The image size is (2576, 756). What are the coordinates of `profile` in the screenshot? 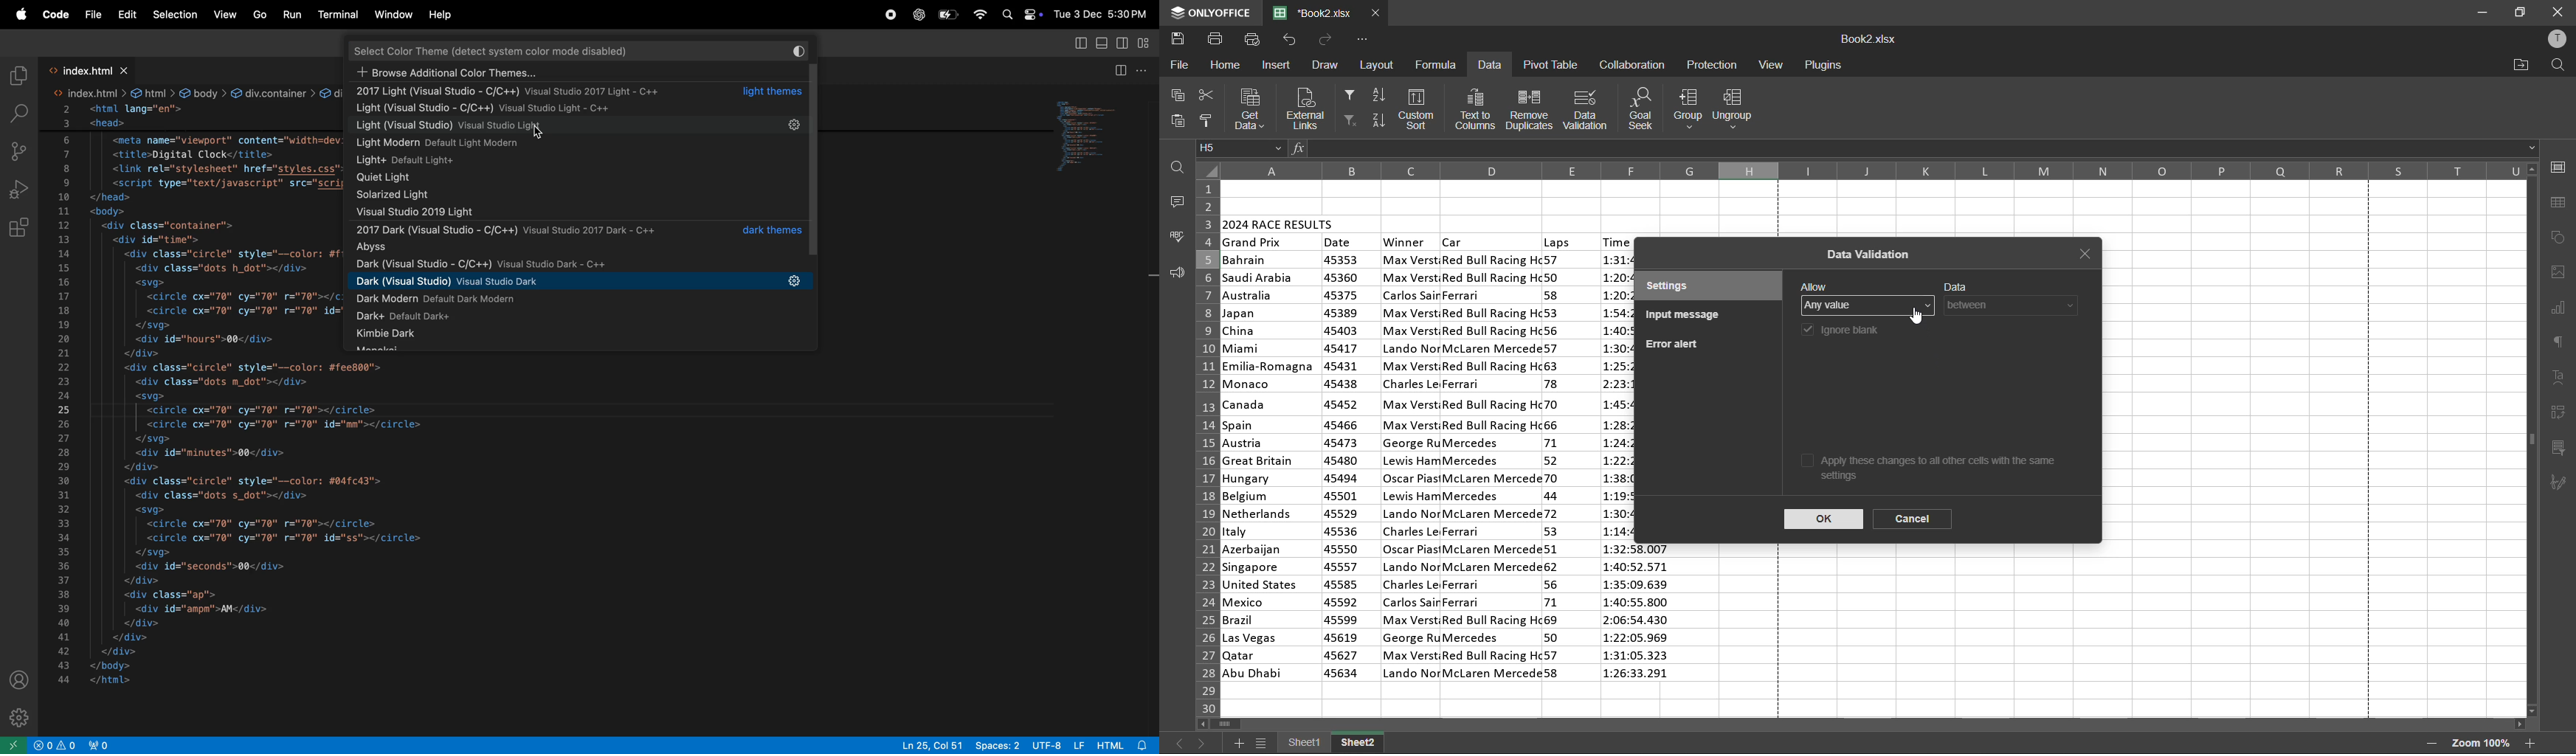 It's located at (17, 679).